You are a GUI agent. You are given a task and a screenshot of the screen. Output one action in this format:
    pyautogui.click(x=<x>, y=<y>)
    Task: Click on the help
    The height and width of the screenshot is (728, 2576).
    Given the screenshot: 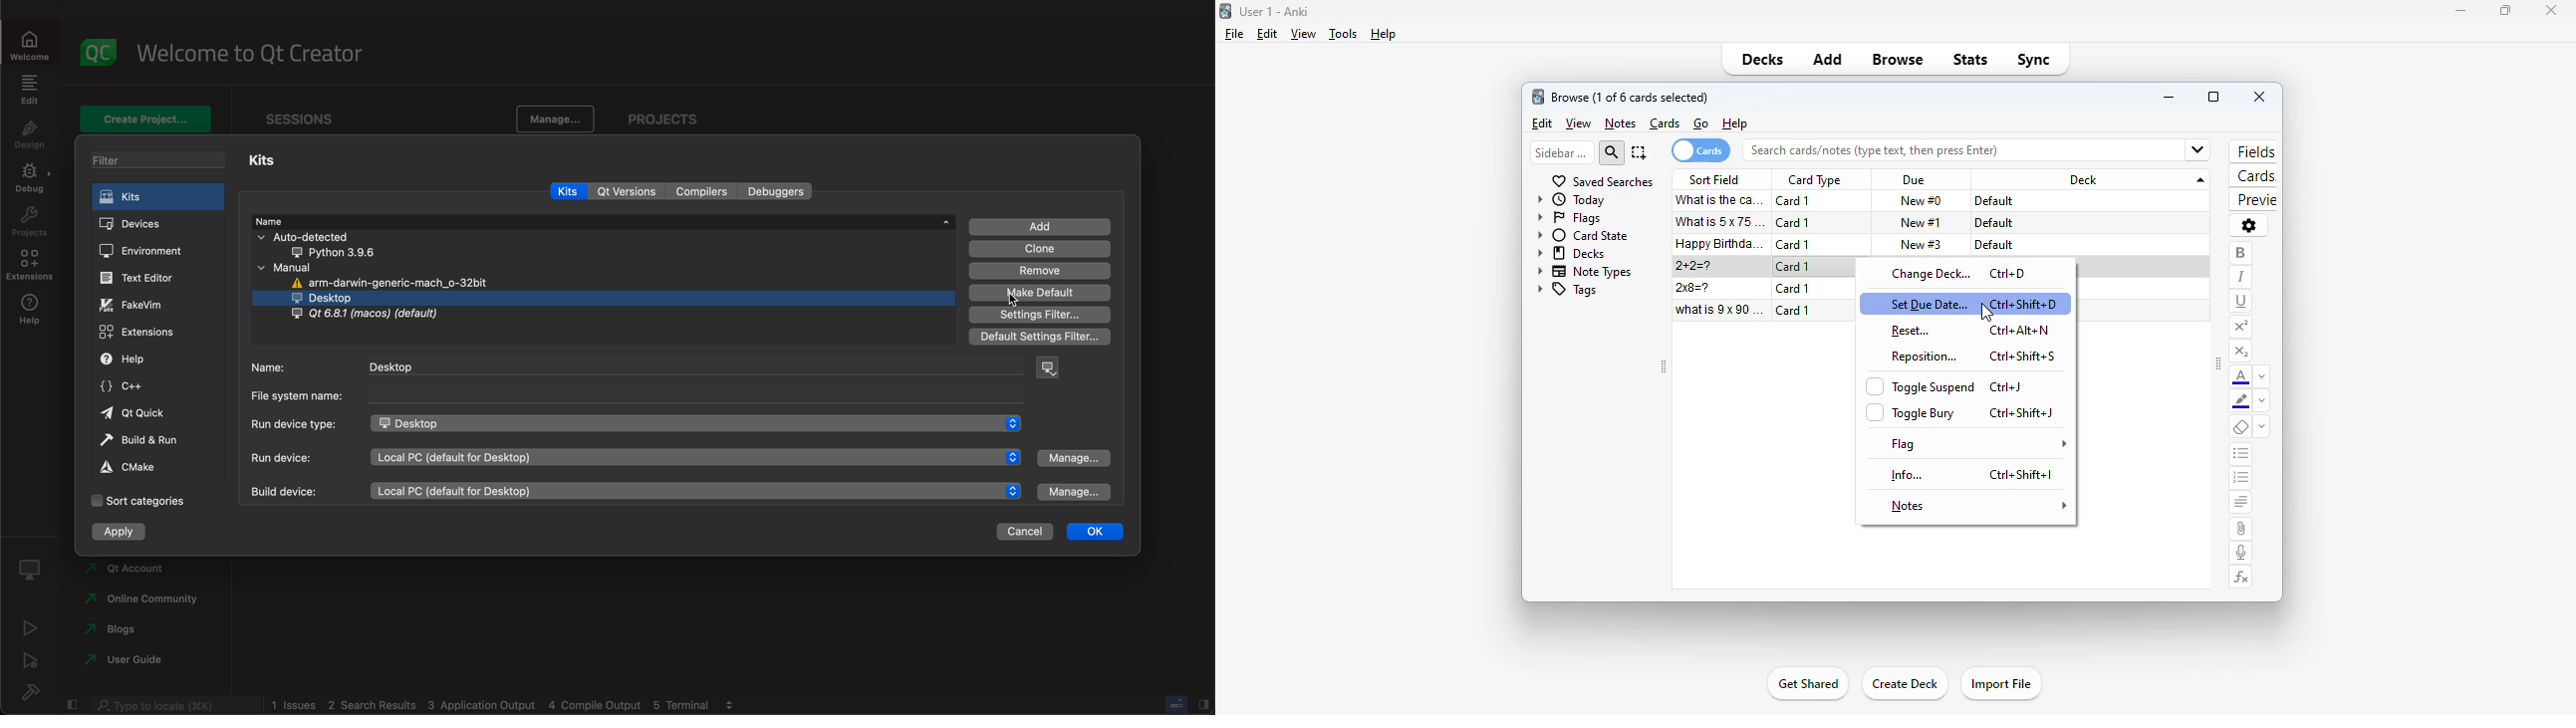 What is the action you would take?
    pyautogui.click(x=142, y=360)
    